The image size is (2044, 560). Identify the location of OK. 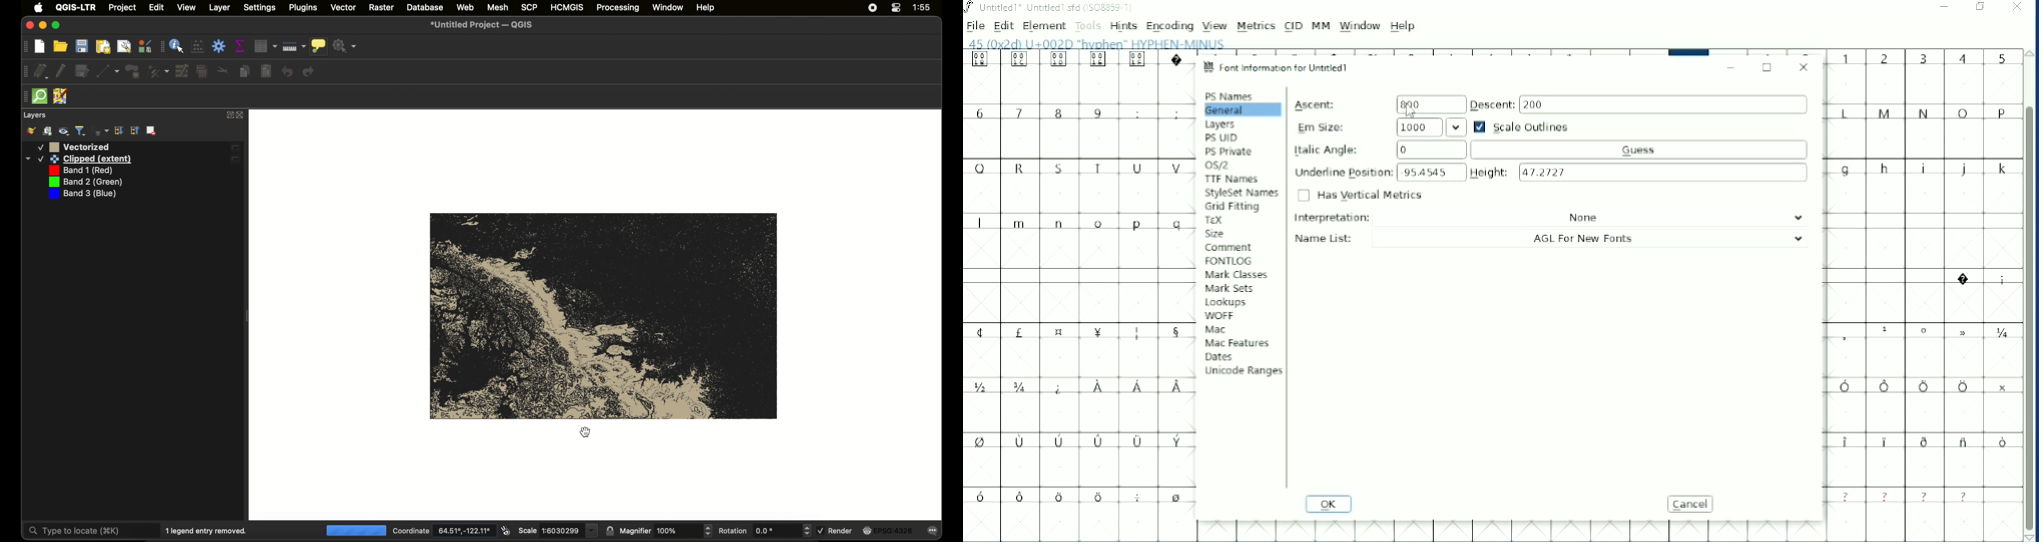
(1328, 505).